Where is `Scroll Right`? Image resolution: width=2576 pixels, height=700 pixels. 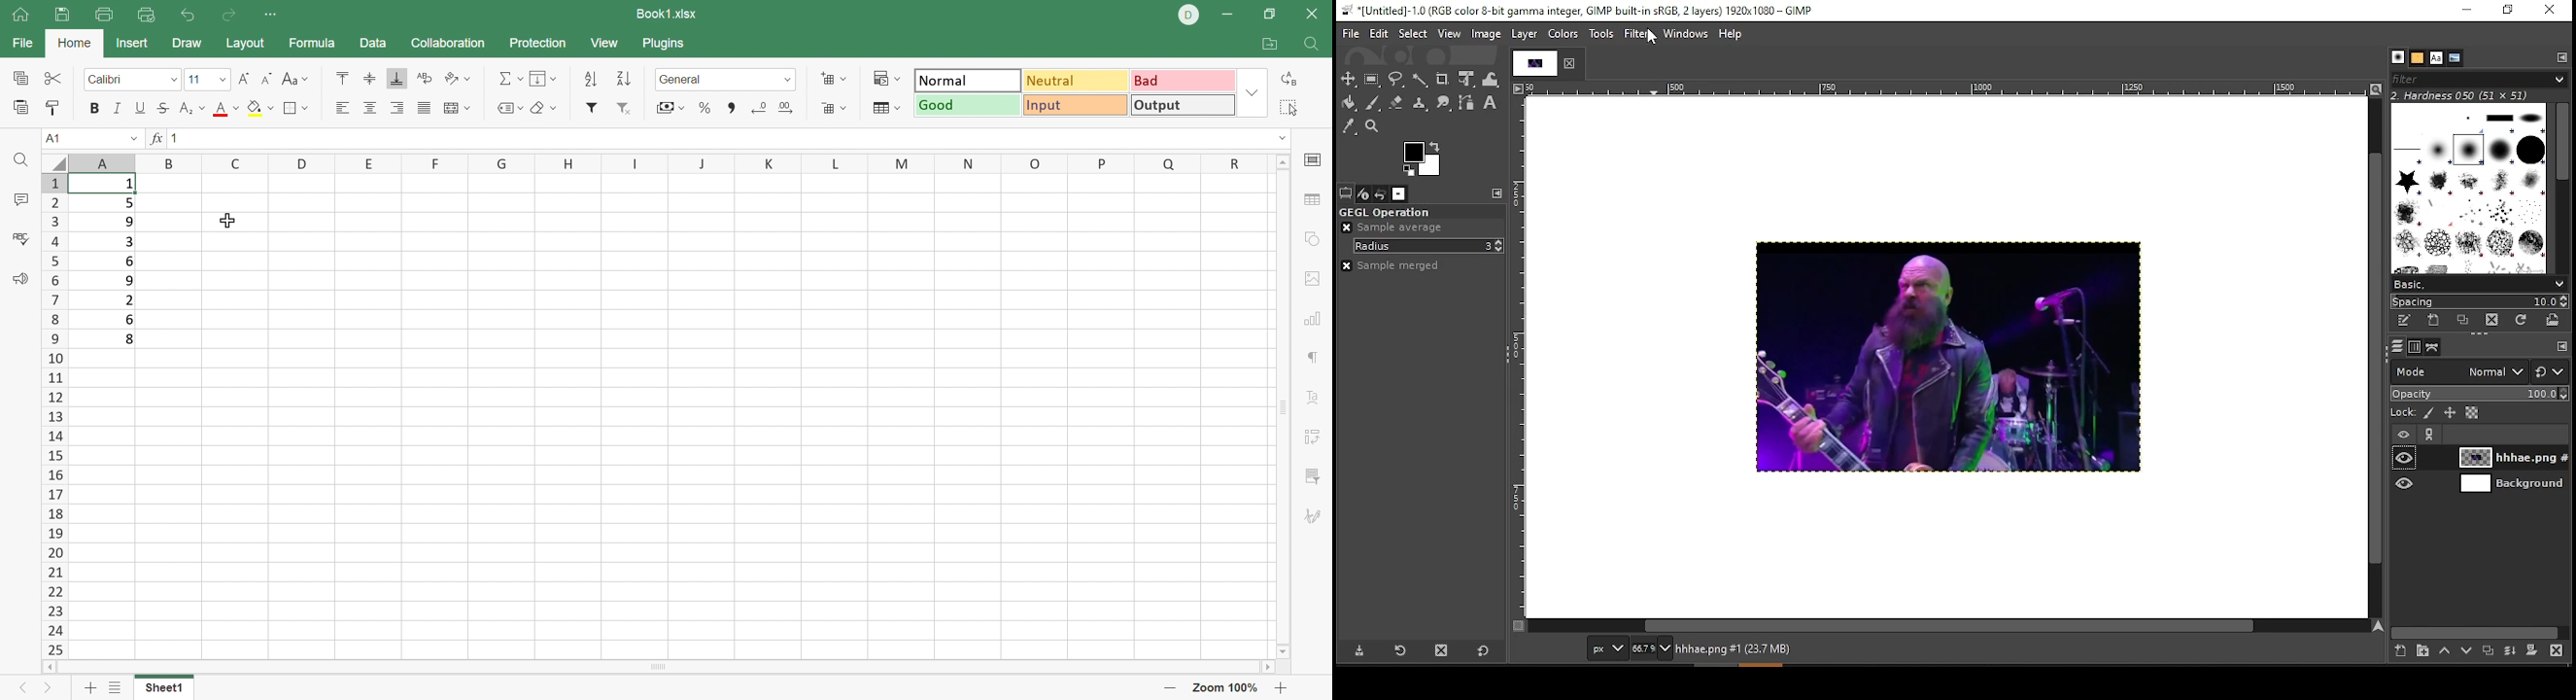
Scroll Right is located at coordinates (1260, 669).